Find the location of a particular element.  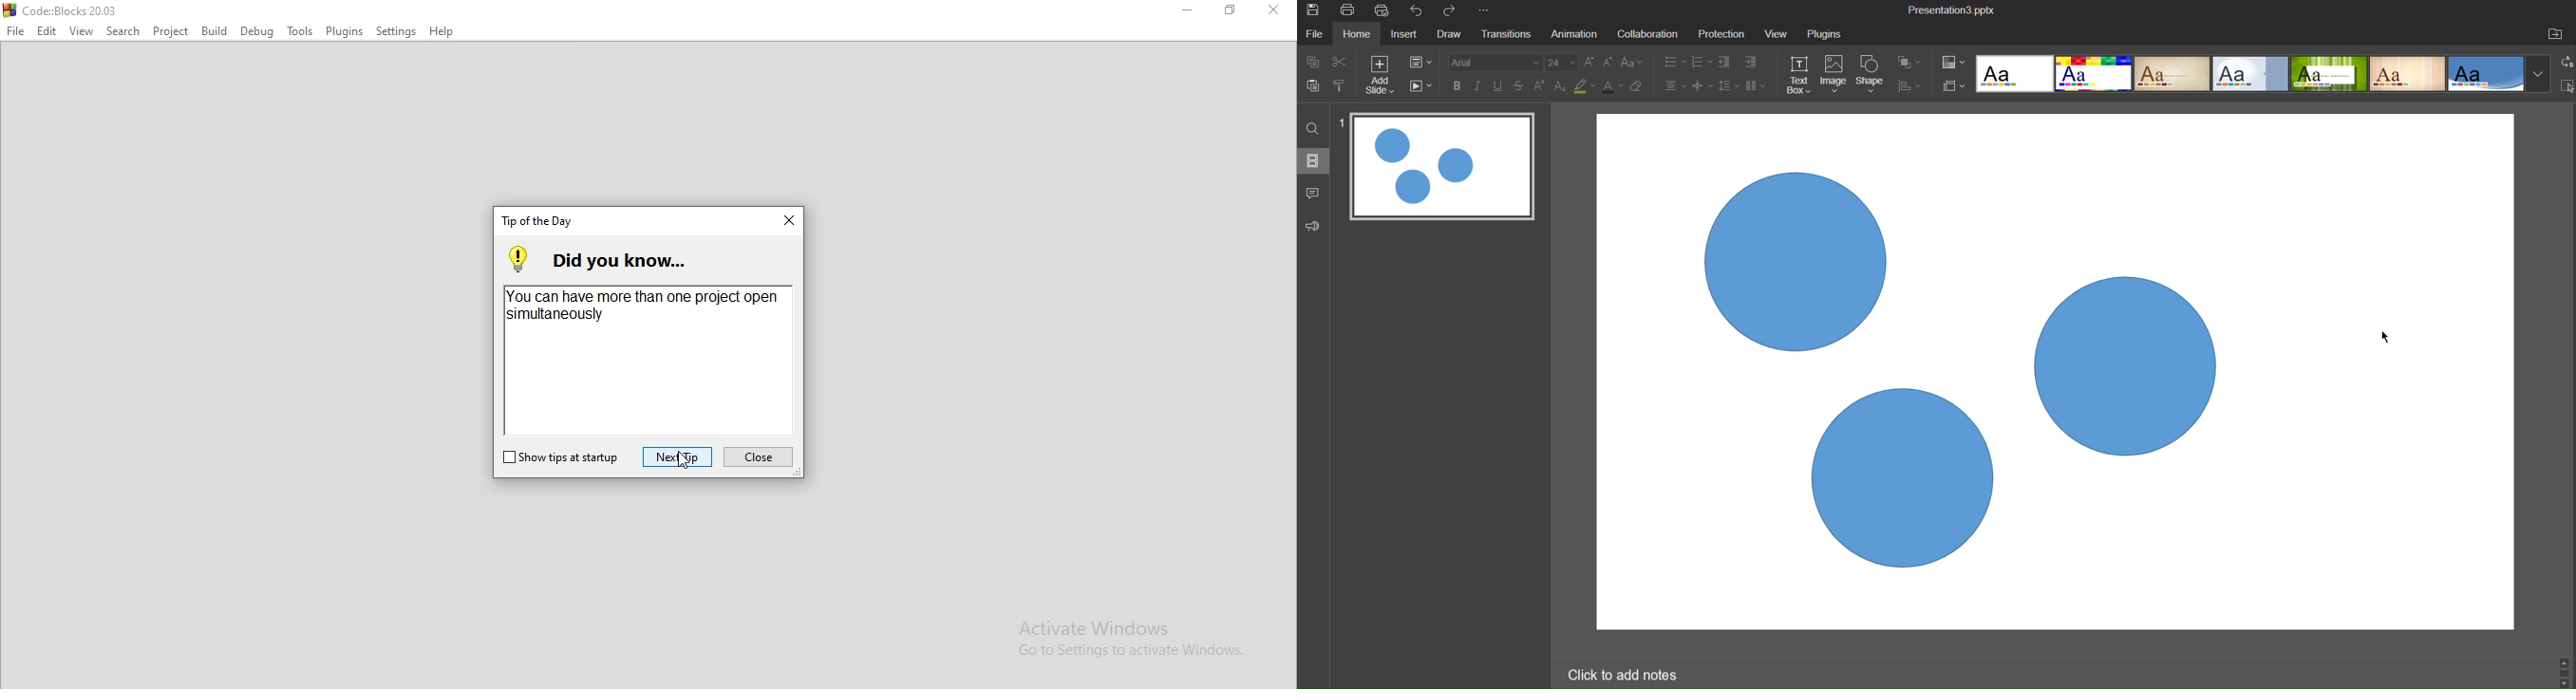

View  is located at coordinates (82, 30).